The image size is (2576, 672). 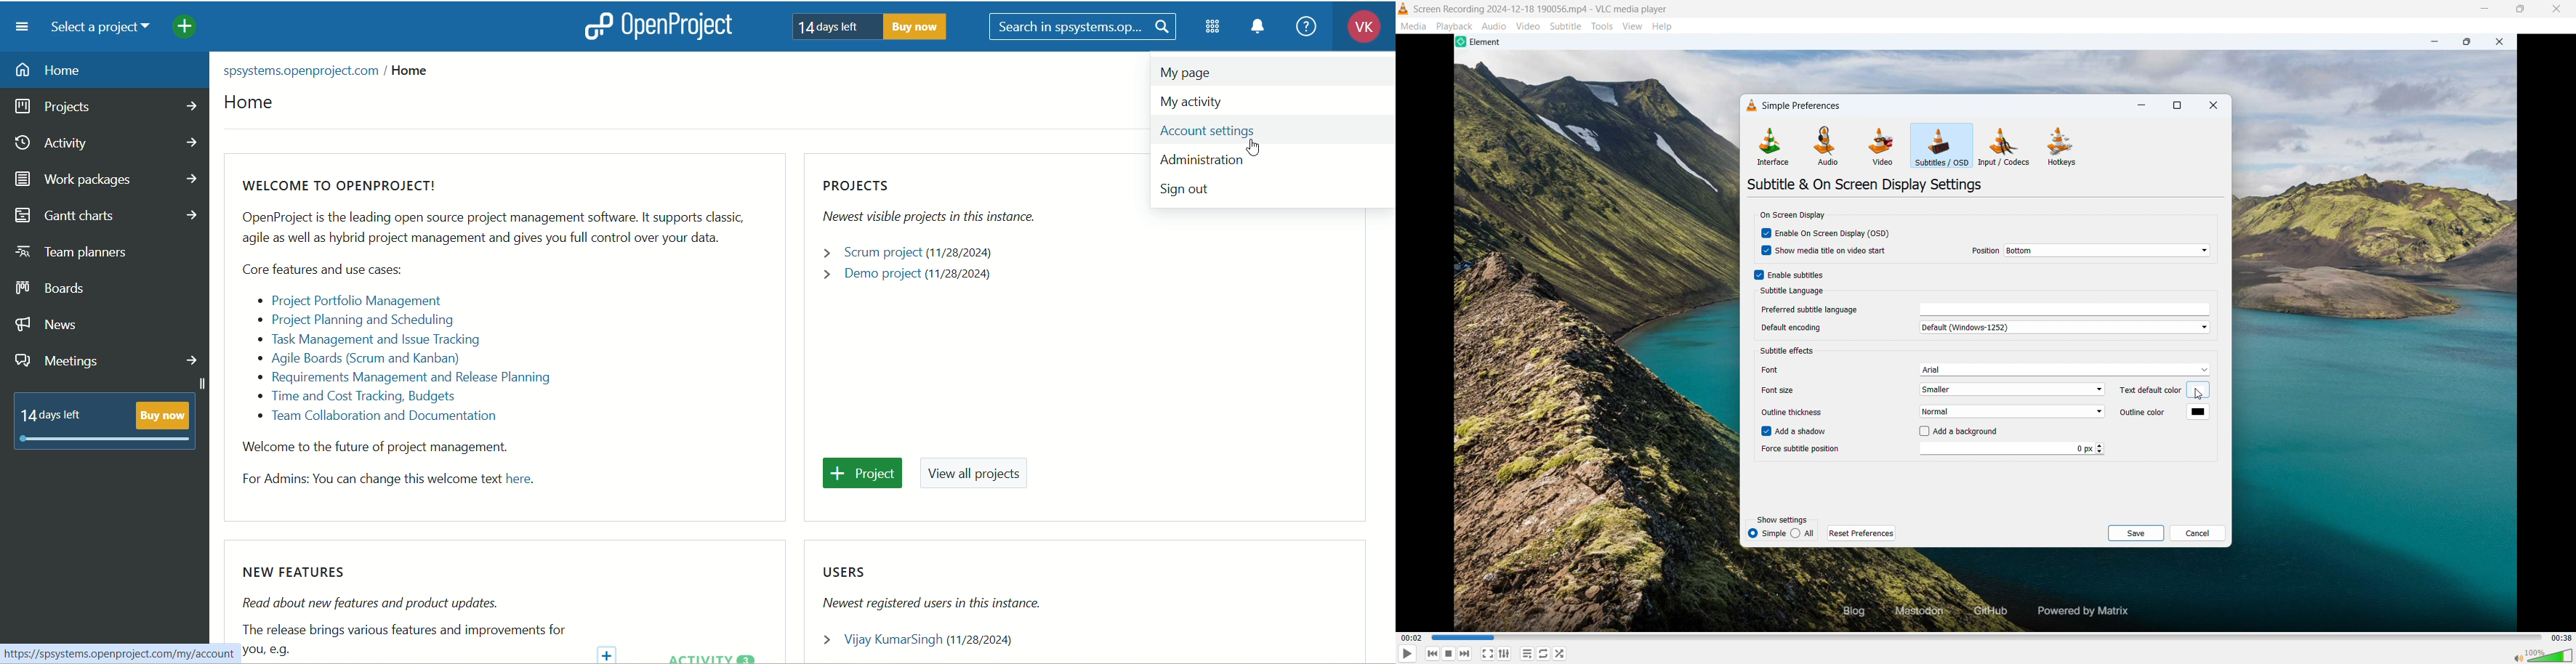 What do you see at coordinates (2149, 412) in the screenshot?
I see `Outline color` at bounding box center [2149, 412].